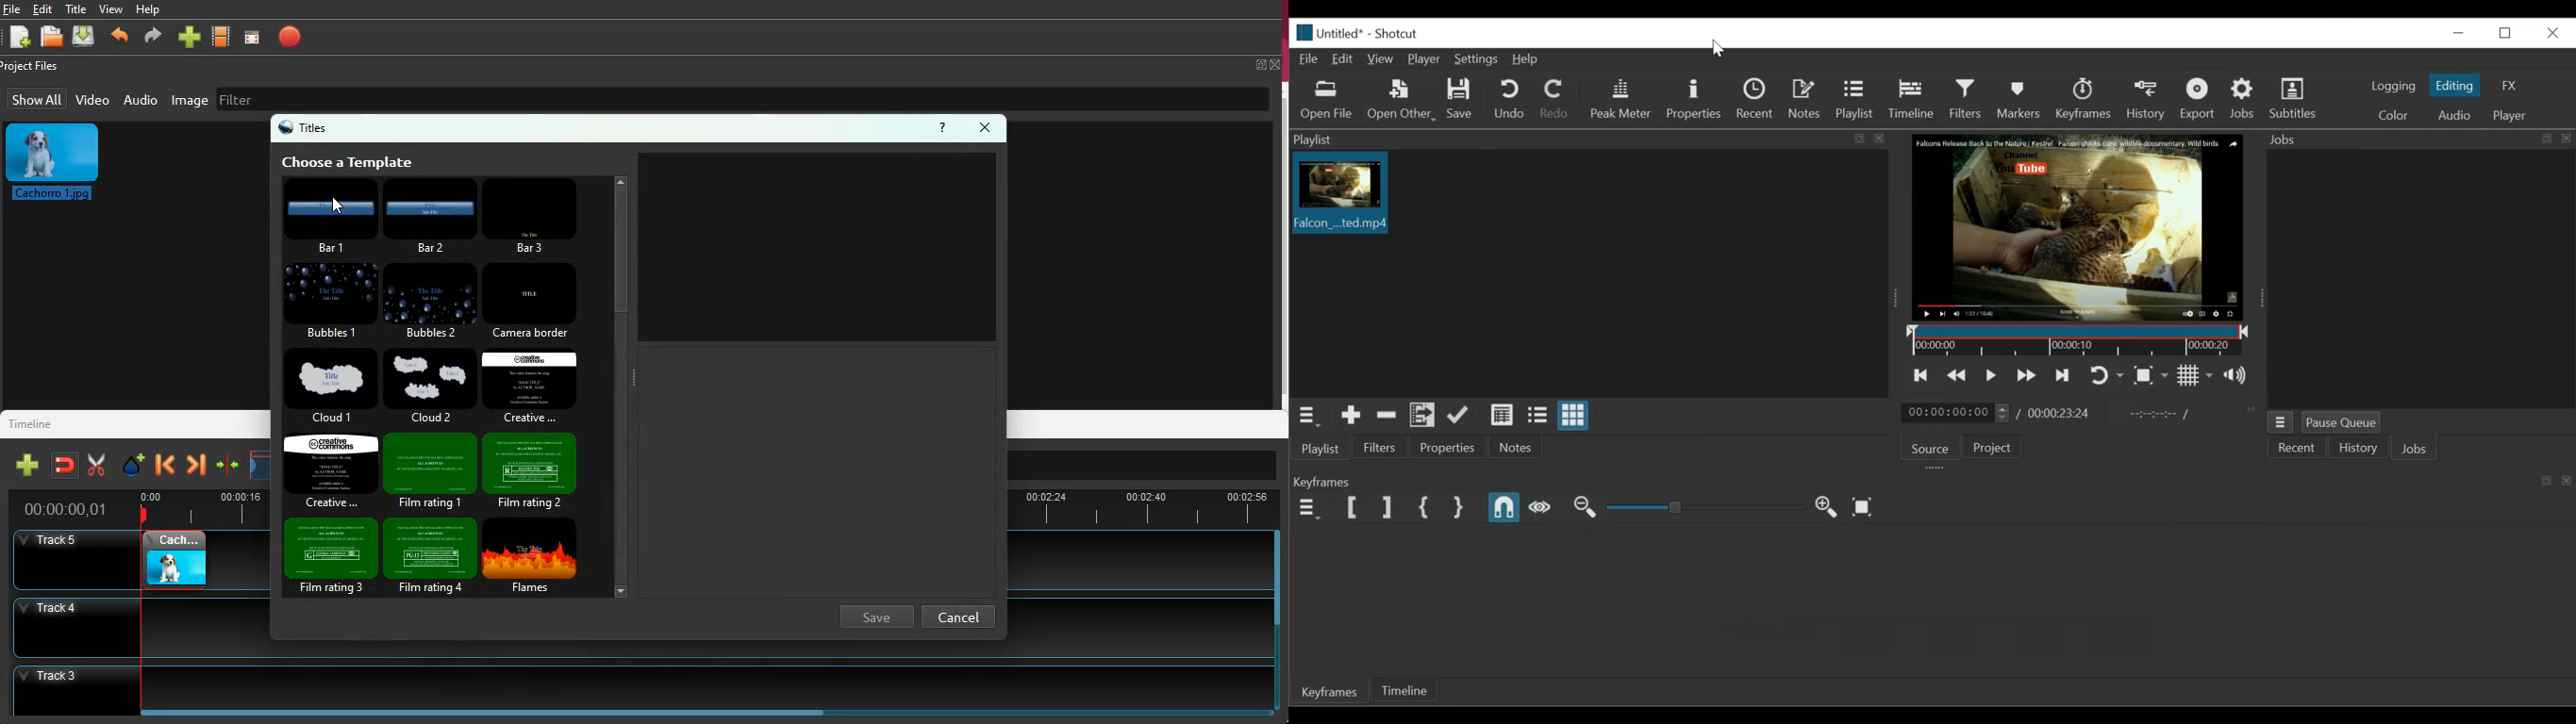  What do you see at coordinates (2294, 99) in the screenshot?
I see `Subtitles` at bounding box center [2294, 99].